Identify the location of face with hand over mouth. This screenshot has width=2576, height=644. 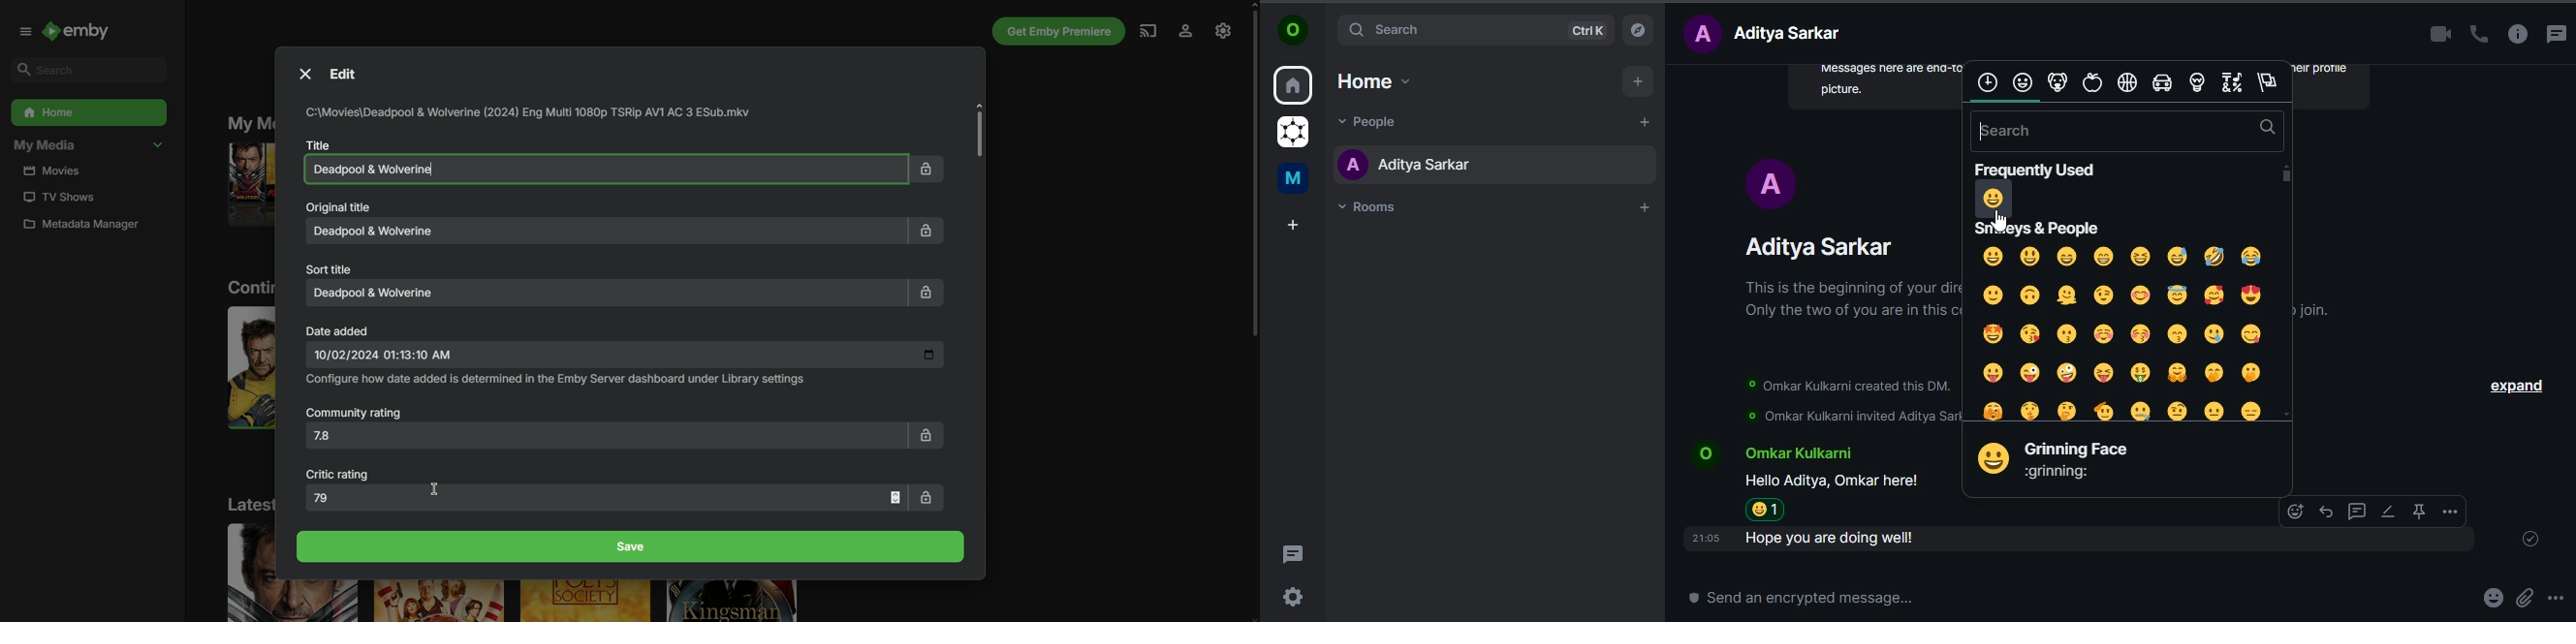
(2212, 373).